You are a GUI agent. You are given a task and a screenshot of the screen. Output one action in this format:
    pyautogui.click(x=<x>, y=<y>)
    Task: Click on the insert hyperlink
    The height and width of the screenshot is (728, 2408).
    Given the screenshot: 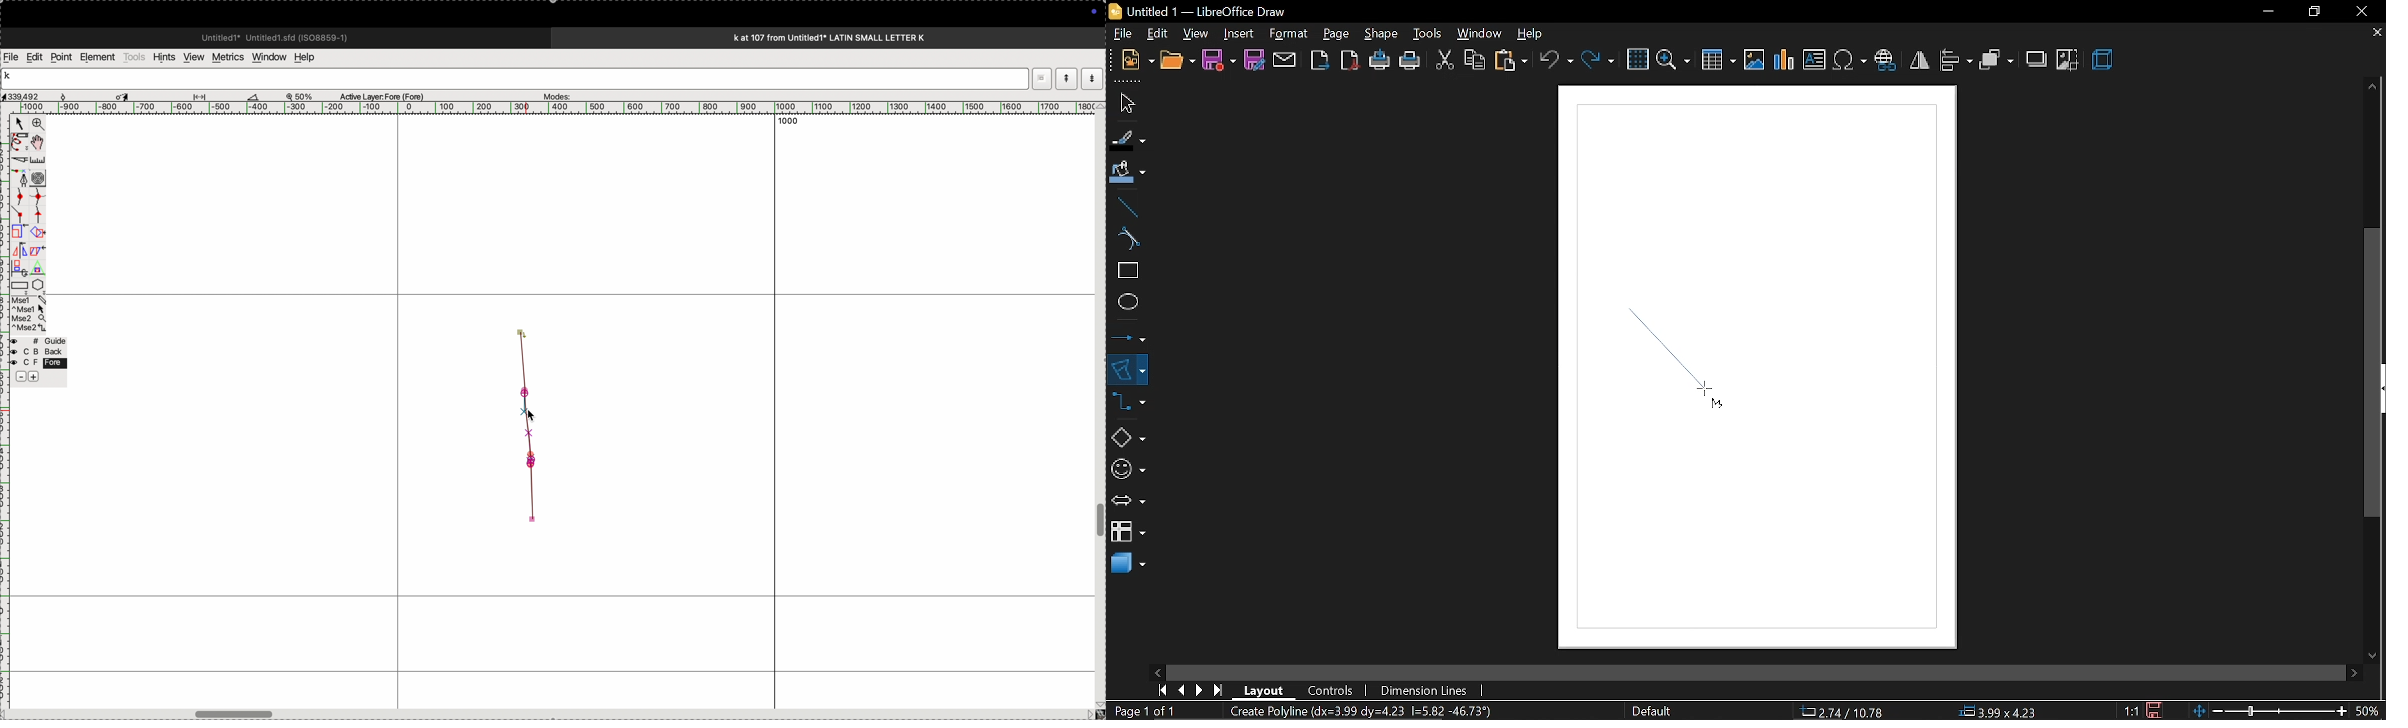 What is the action you would take?
    pyautogui.click(x=1888, y=58)
    